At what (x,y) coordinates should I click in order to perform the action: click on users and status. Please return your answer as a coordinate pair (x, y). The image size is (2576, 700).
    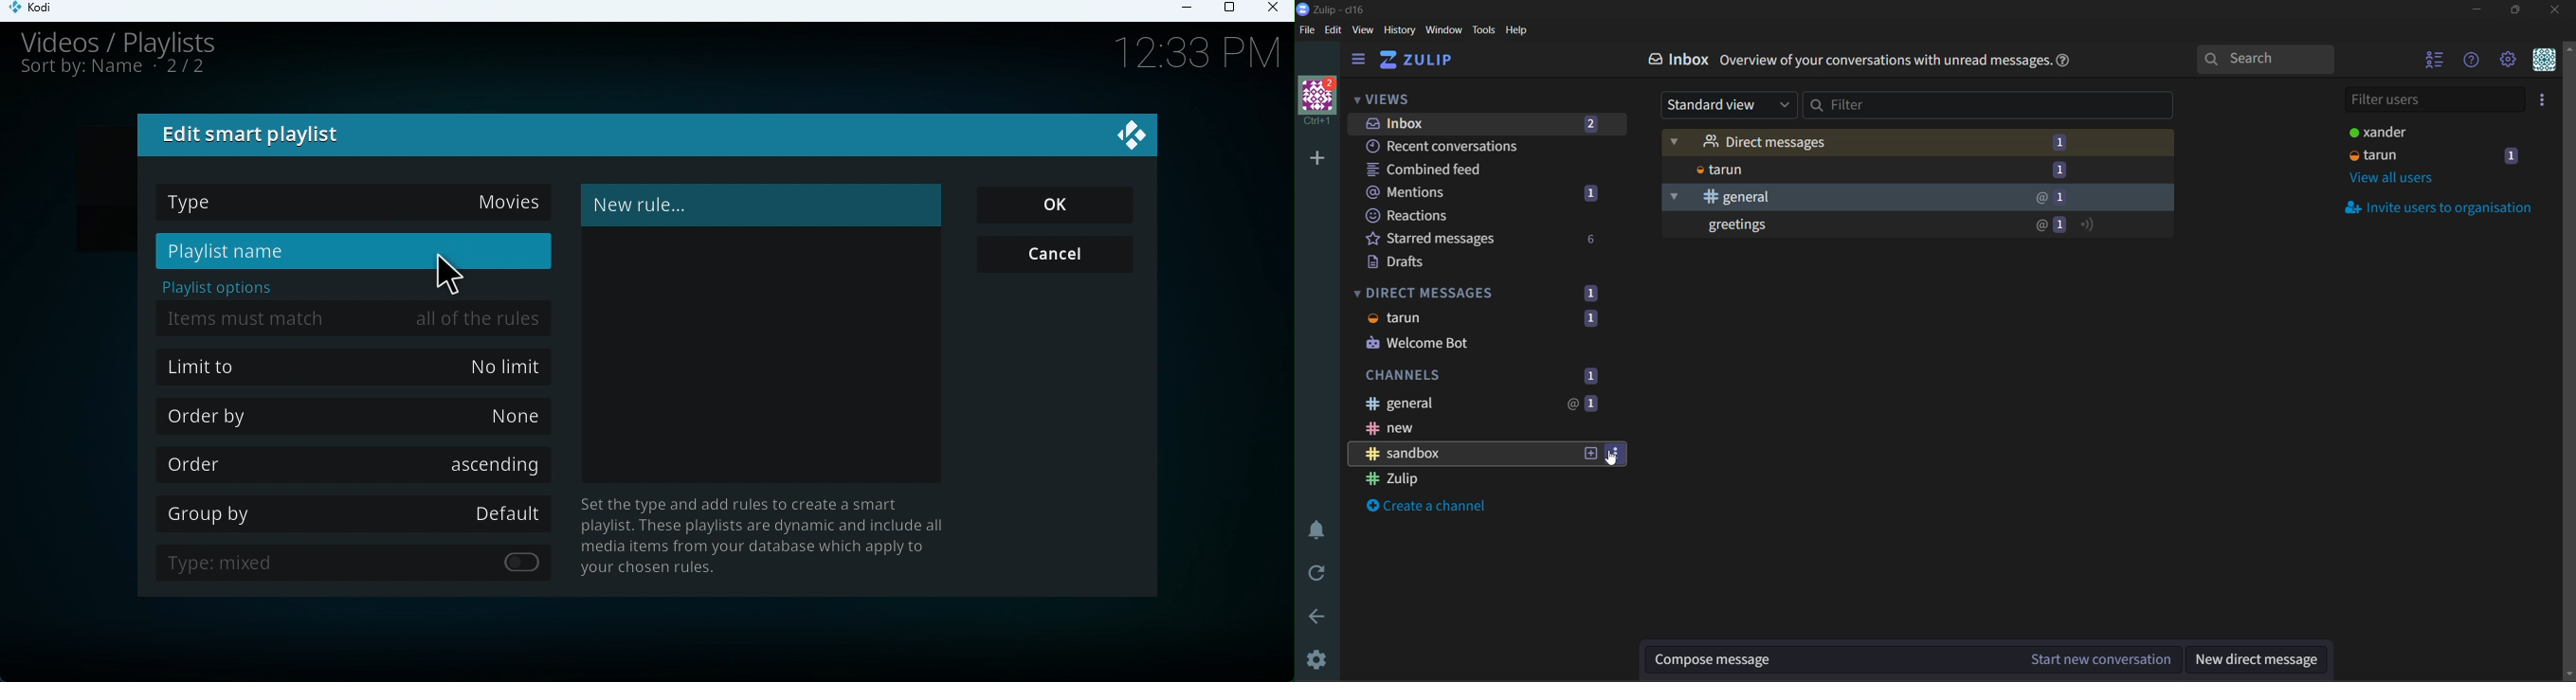
    Looking at the image, I should click on (2436, 131).